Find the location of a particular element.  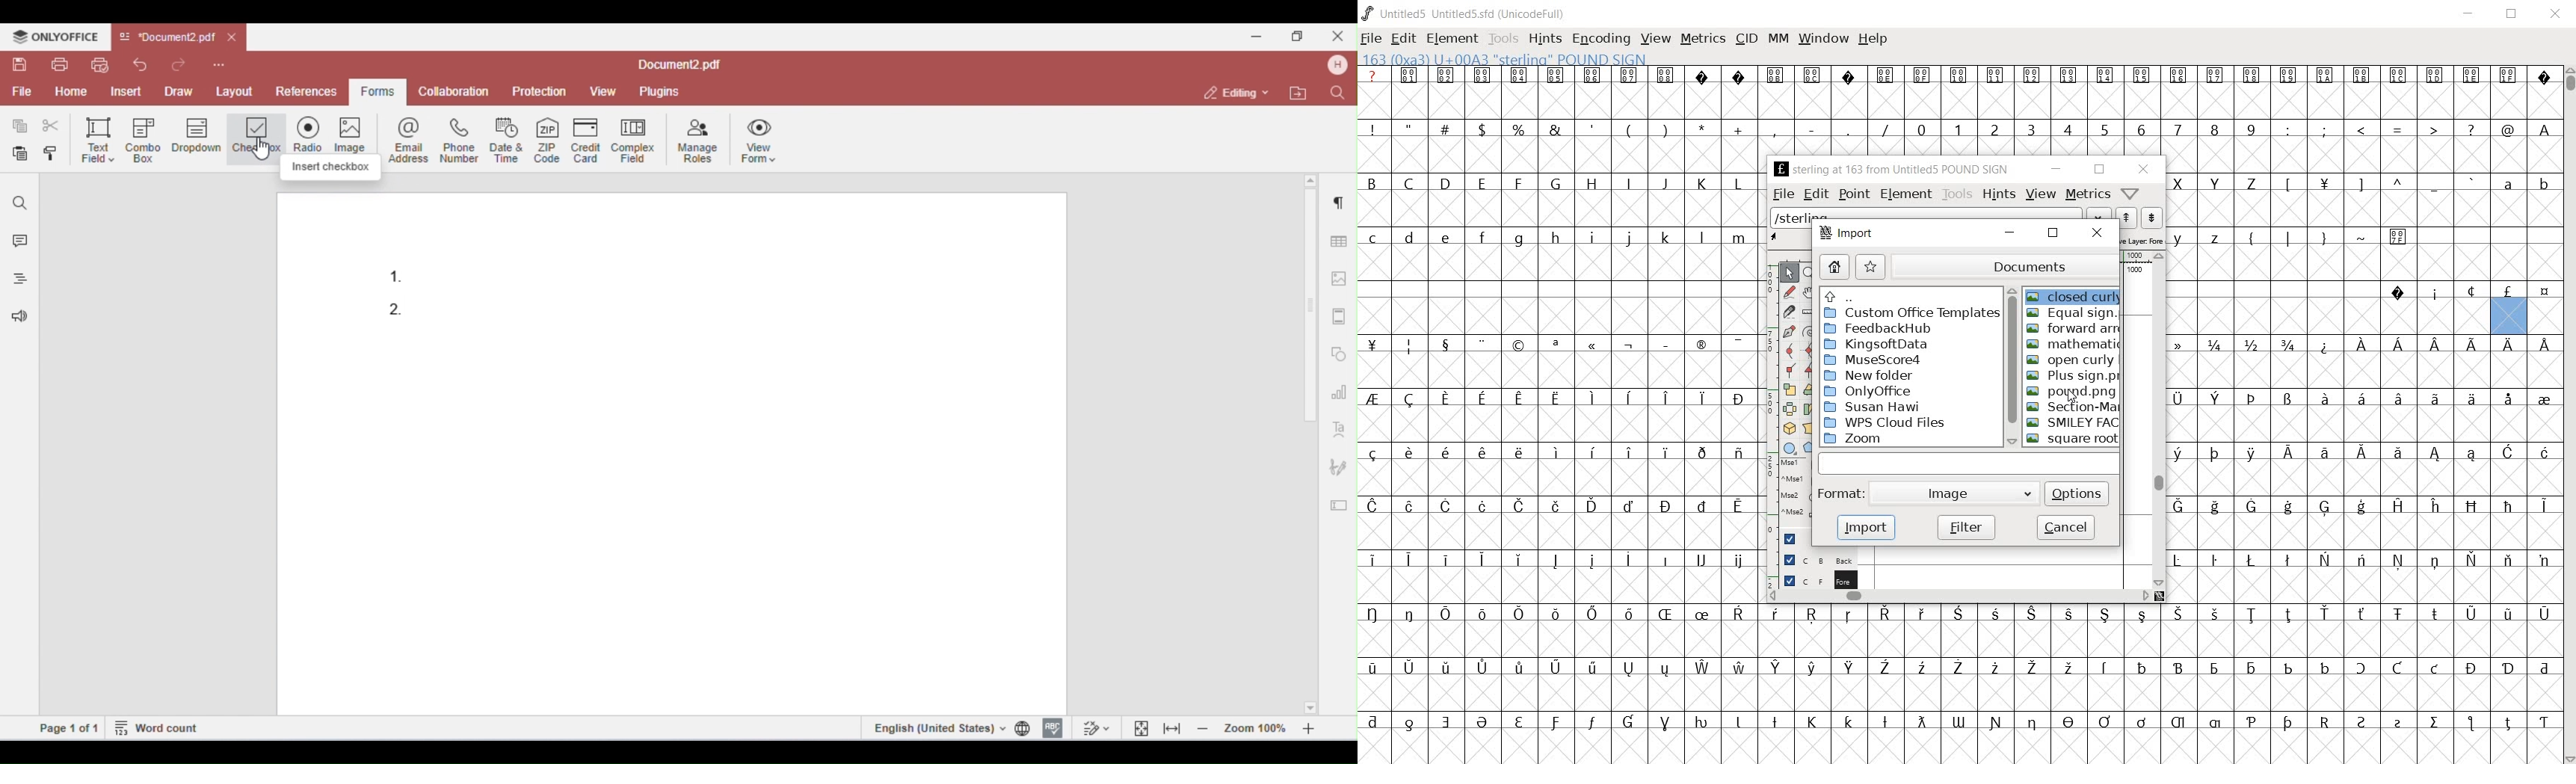

Symbol is located at coordinates (2033, 75).